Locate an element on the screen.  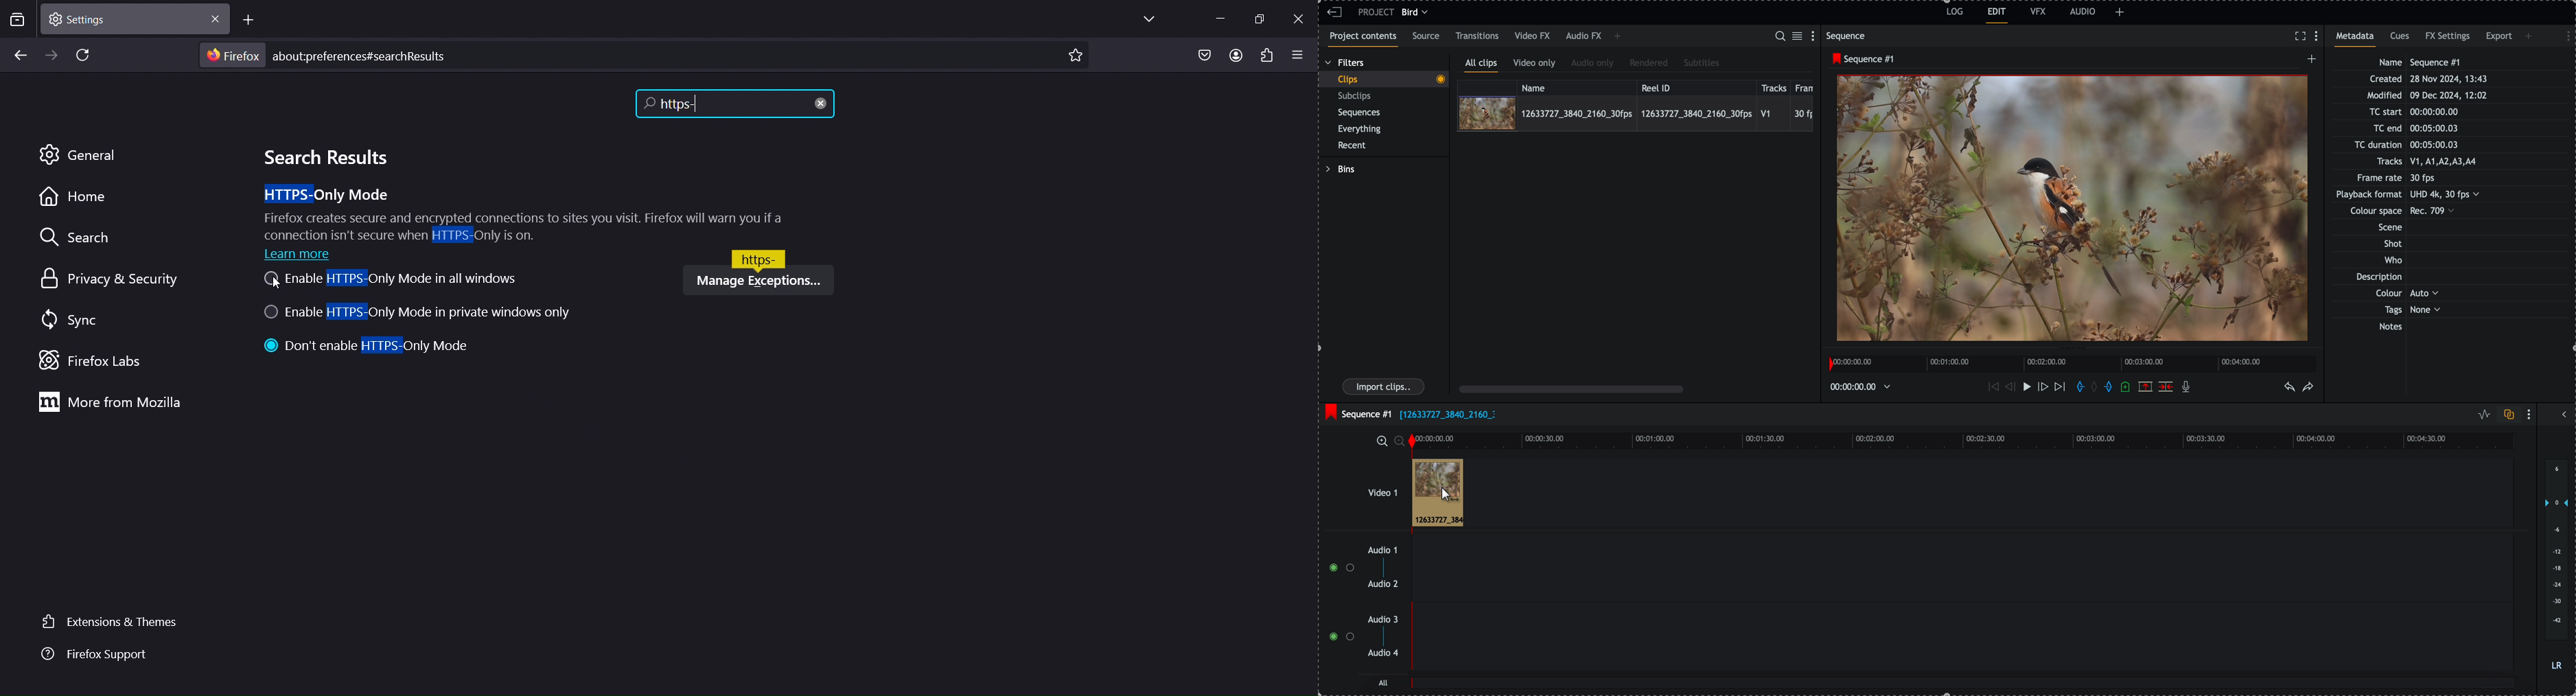
AUDIO is located at coordinates (2083, 11).